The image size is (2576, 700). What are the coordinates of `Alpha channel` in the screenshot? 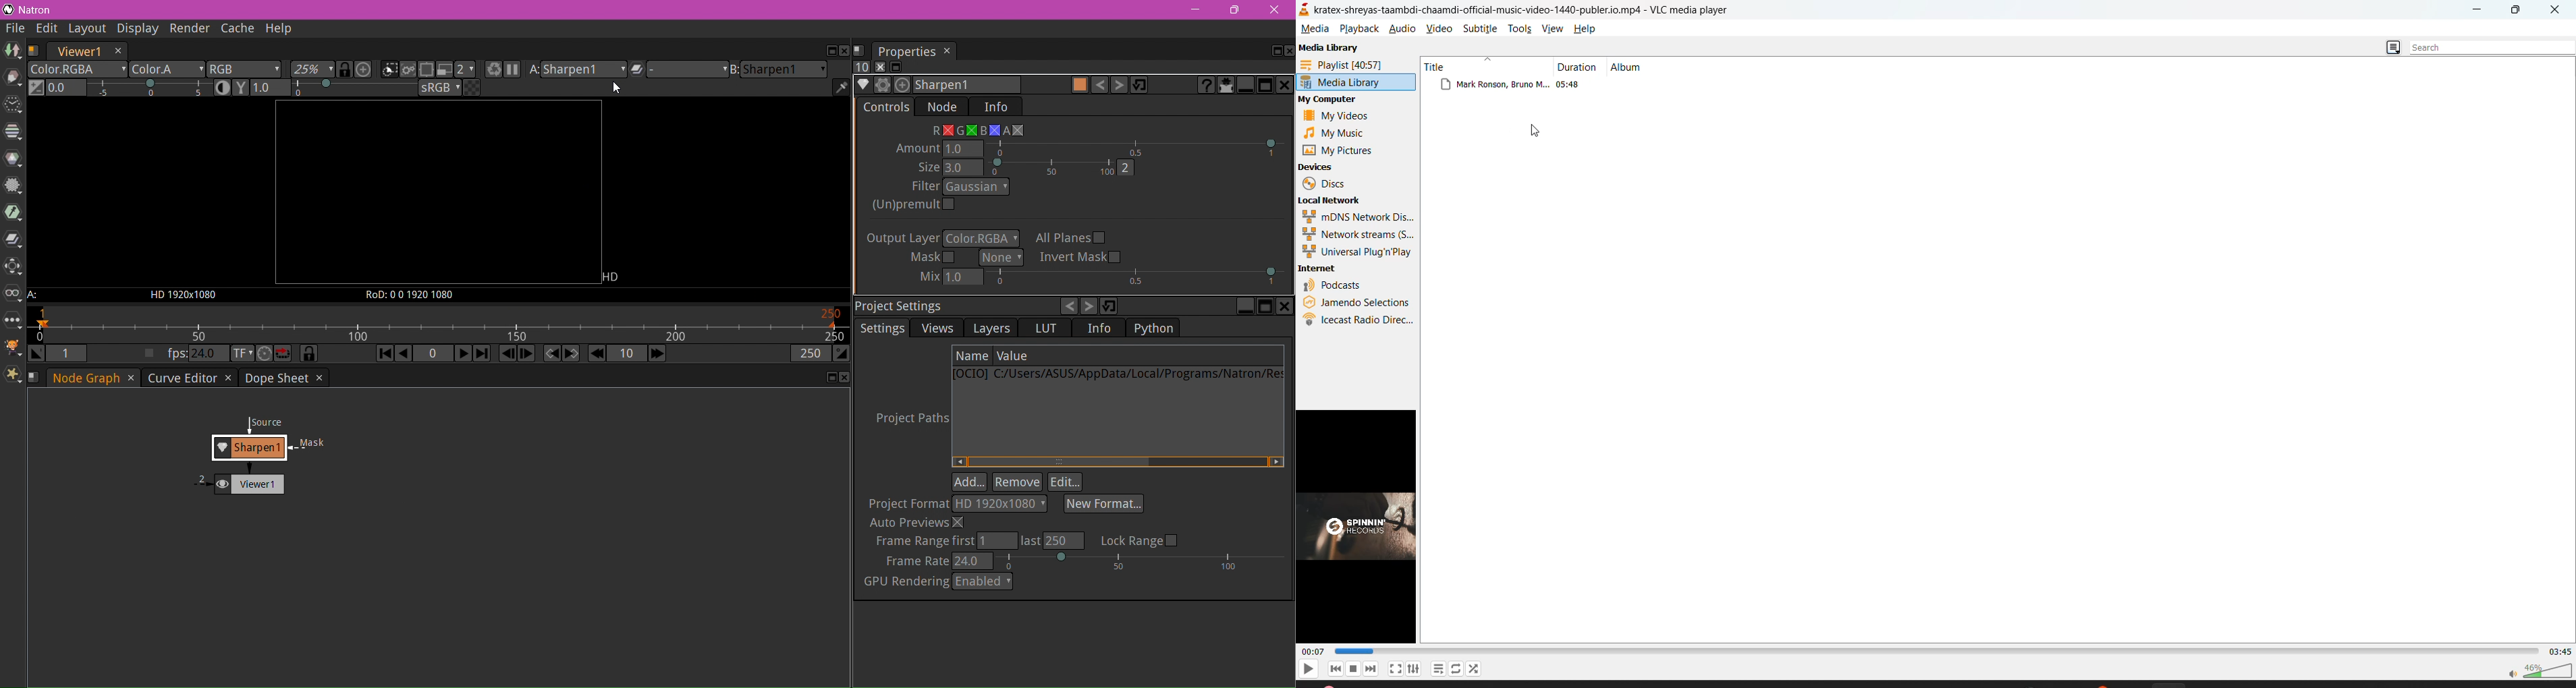 It's located at (167, 71).